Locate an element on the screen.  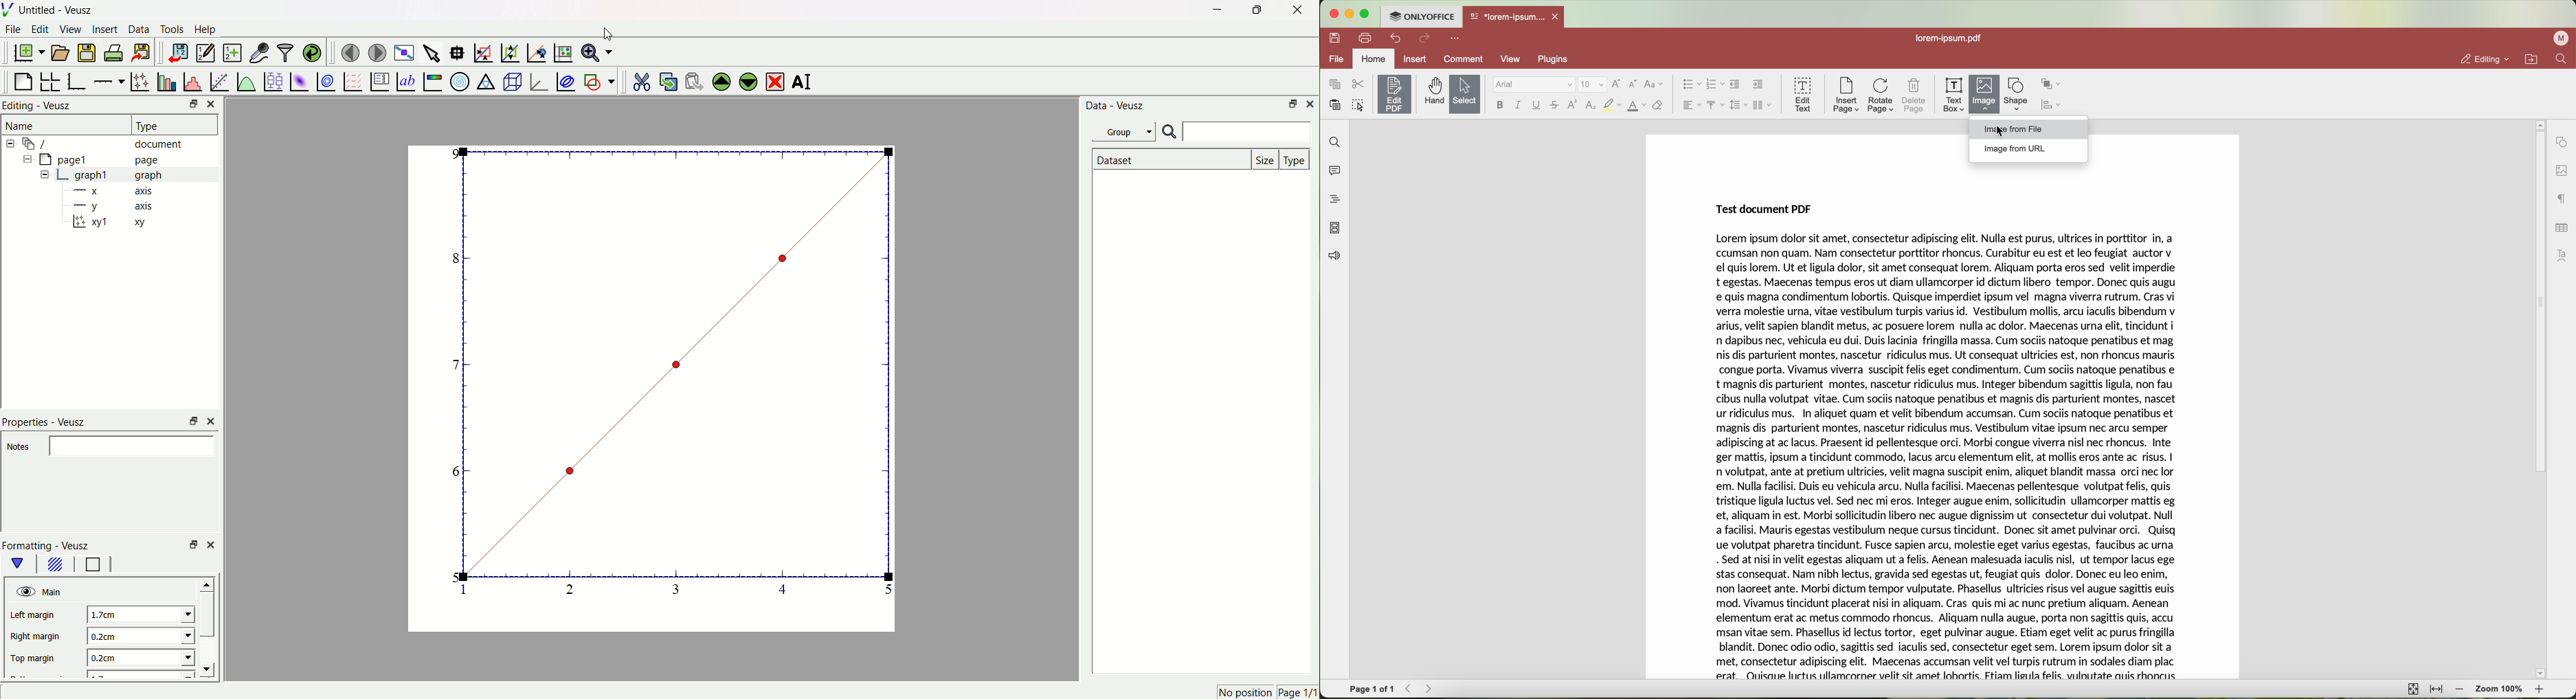
zoom in is located at coordinates (2541, 691).